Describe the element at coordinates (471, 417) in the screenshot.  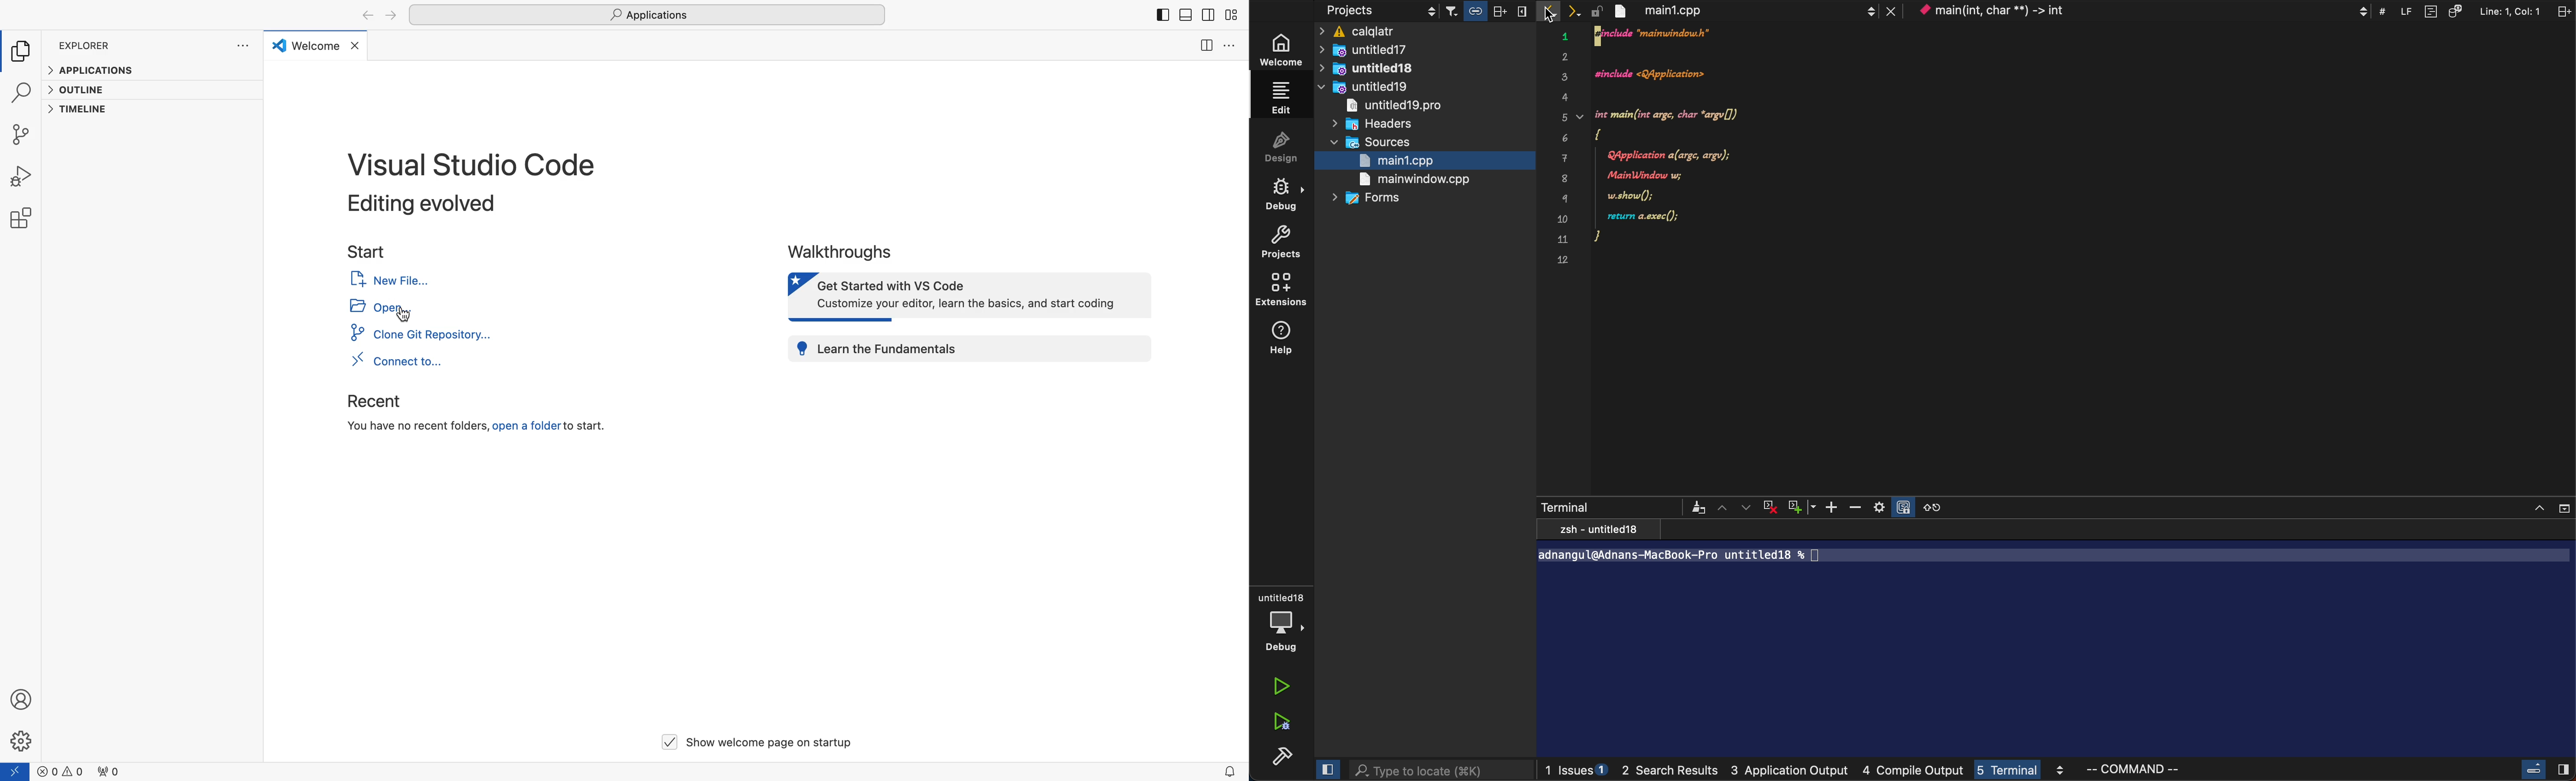
I see `Recent
You have no recent folders, open a folder to start.` at that location.